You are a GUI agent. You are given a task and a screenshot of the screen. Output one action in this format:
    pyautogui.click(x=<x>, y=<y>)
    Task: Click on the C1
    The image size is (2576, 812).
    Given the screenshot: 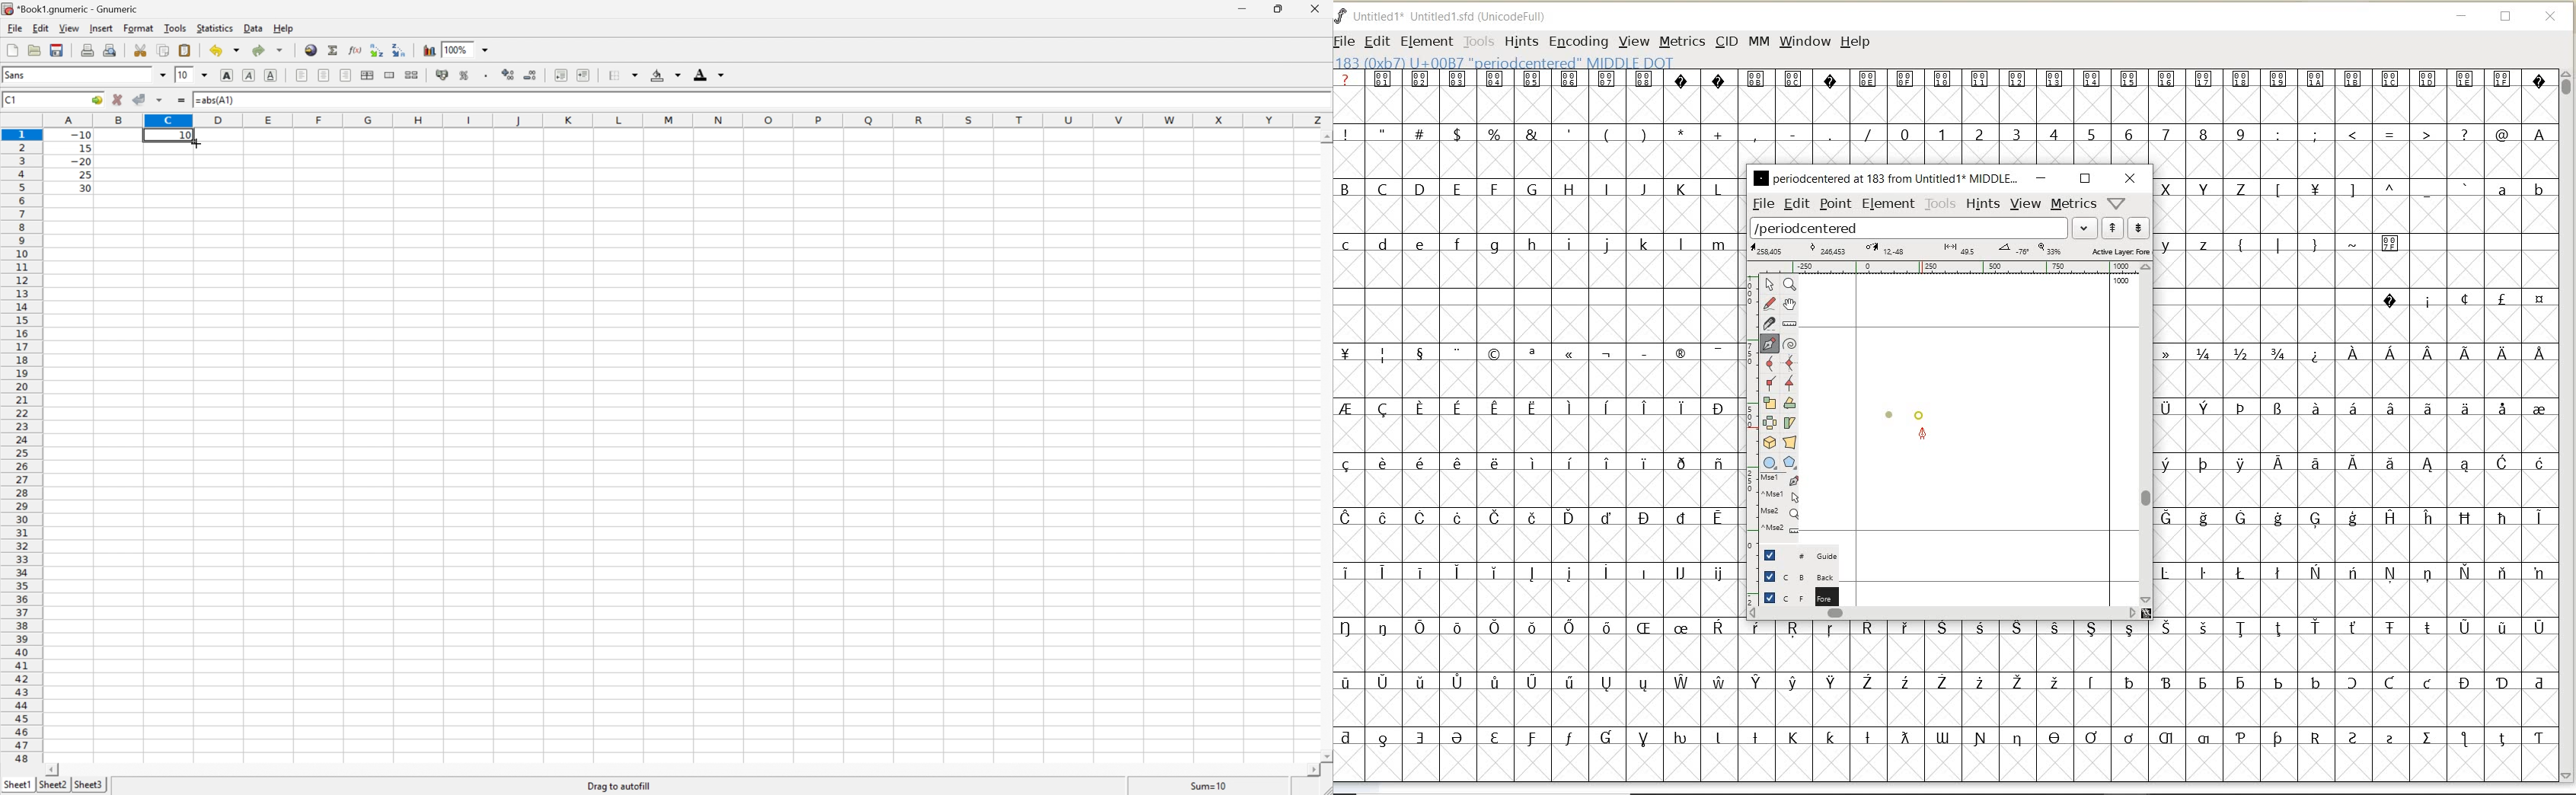 What is the action you would take?
    pyautogui.click(x=12, y=99)
    